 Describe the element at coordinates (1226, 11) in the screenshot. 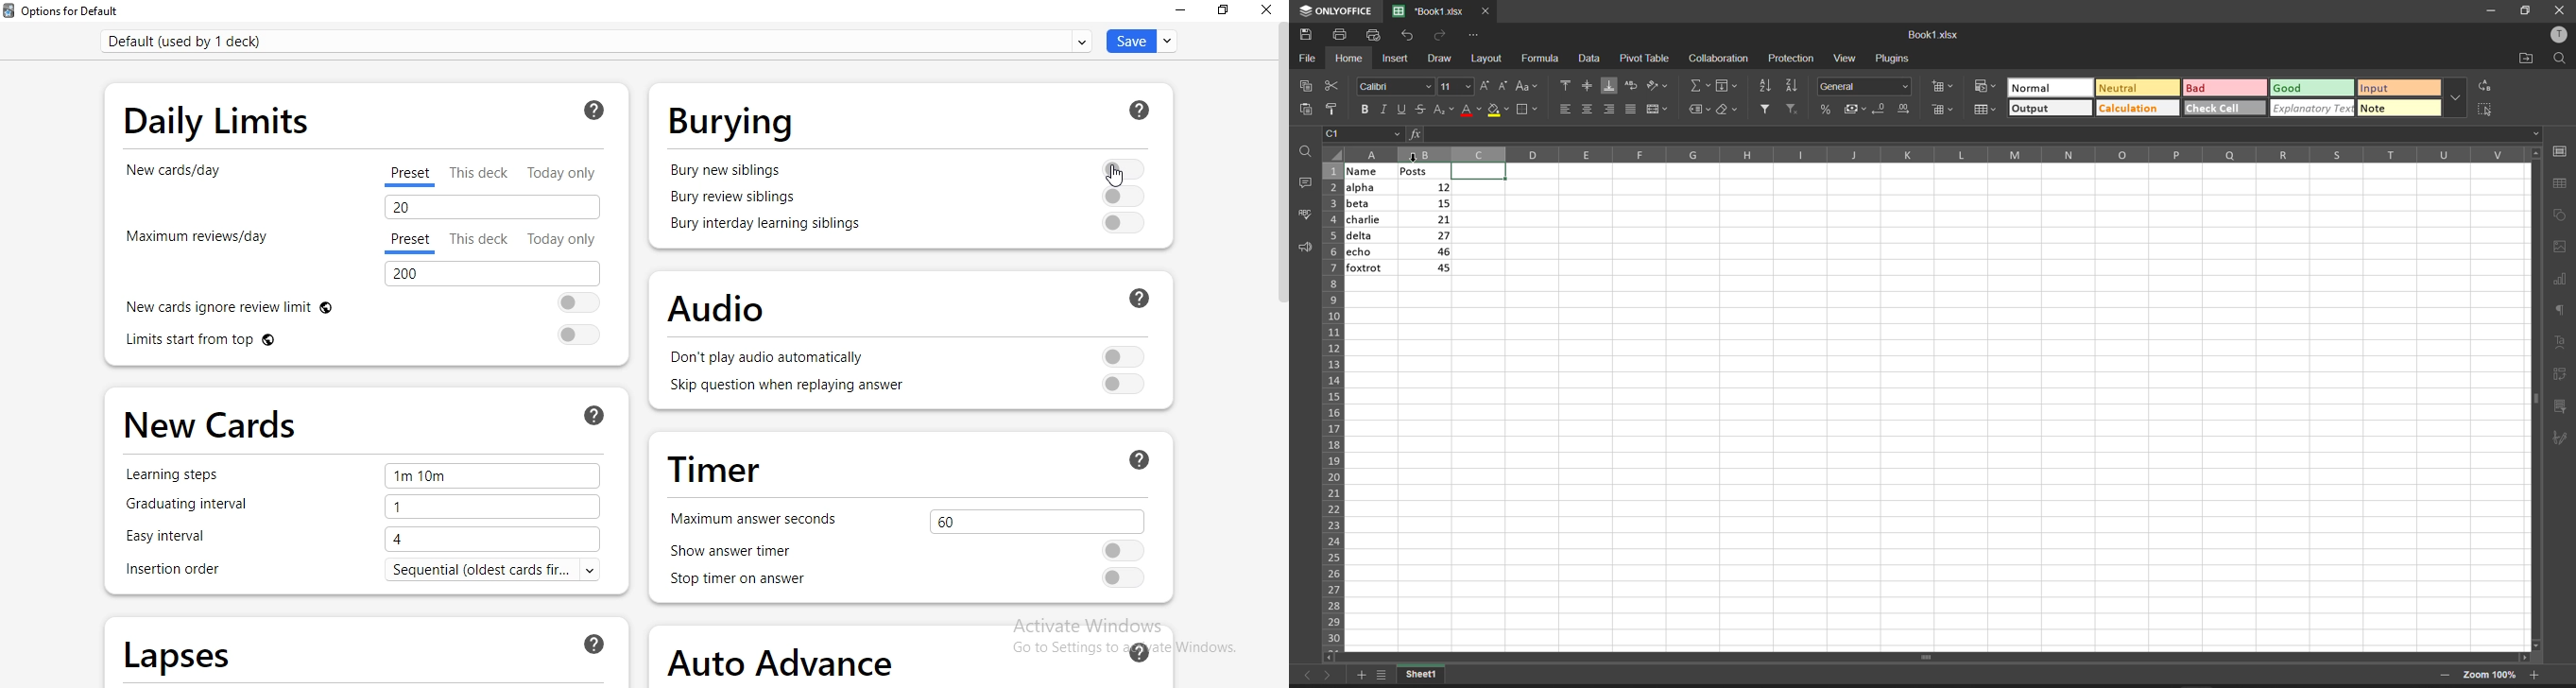

I see `restore` at that location.